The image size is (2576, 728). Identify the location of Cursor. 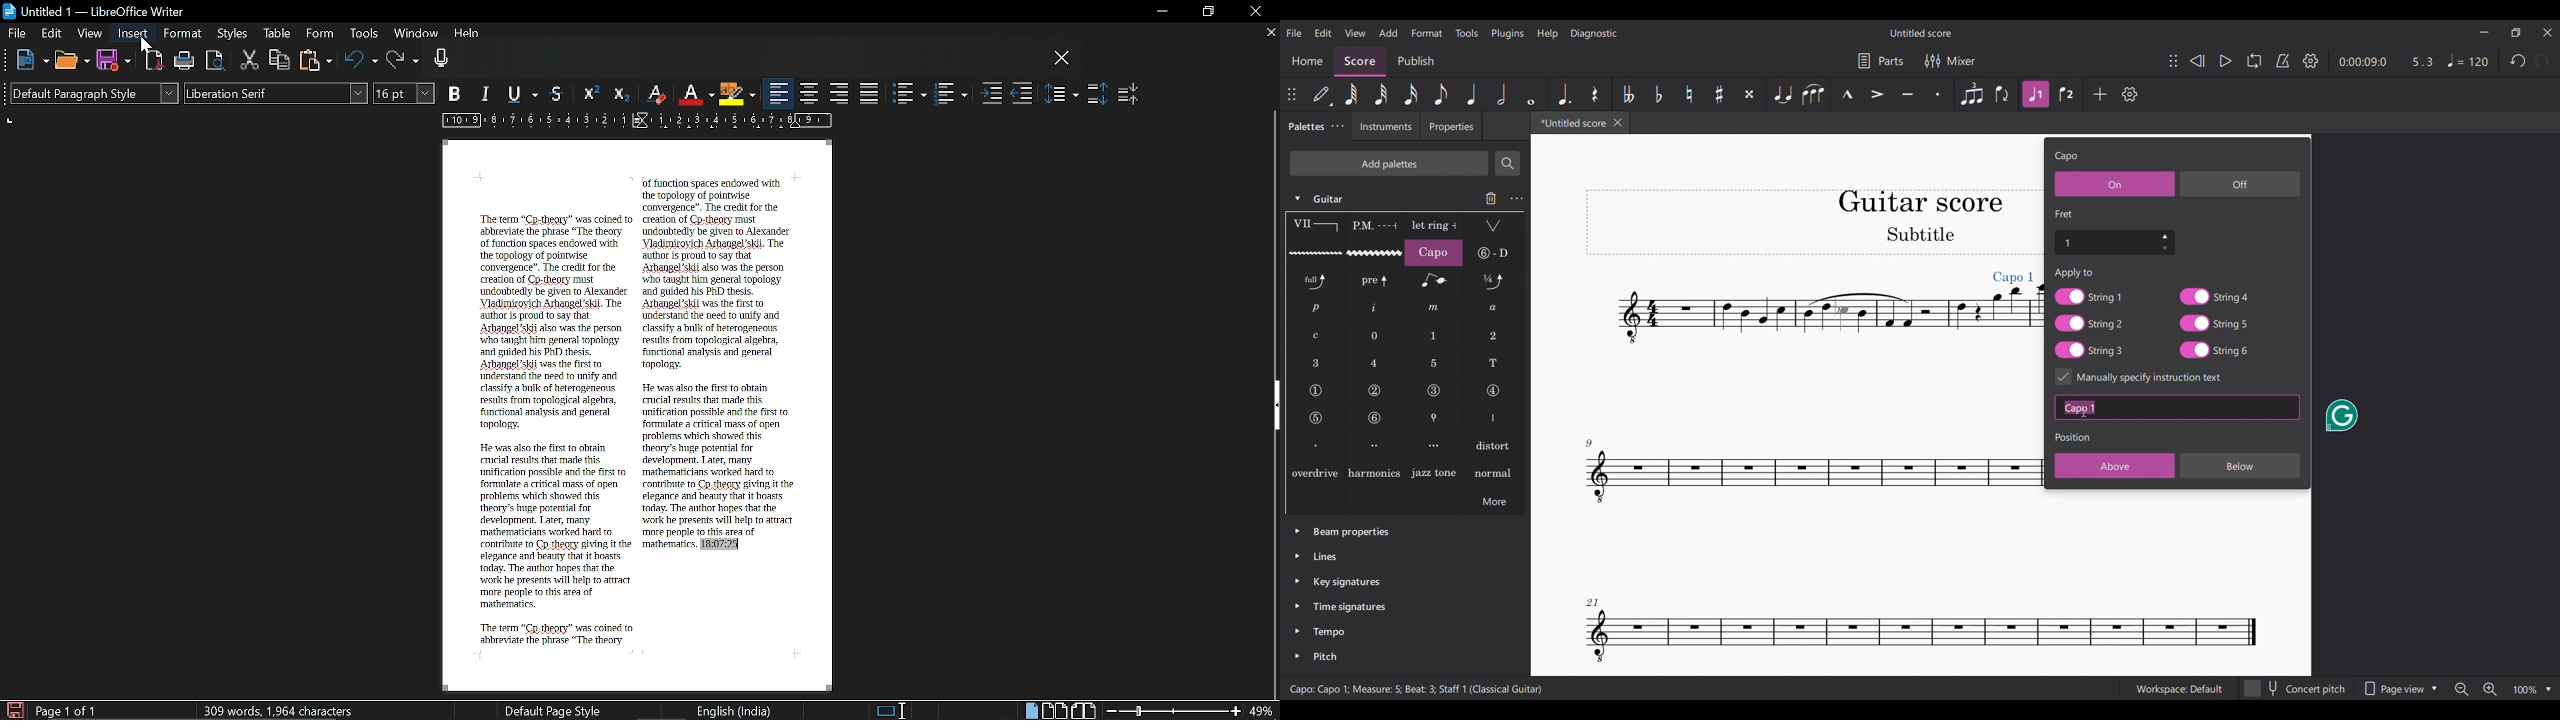
(146, 46).